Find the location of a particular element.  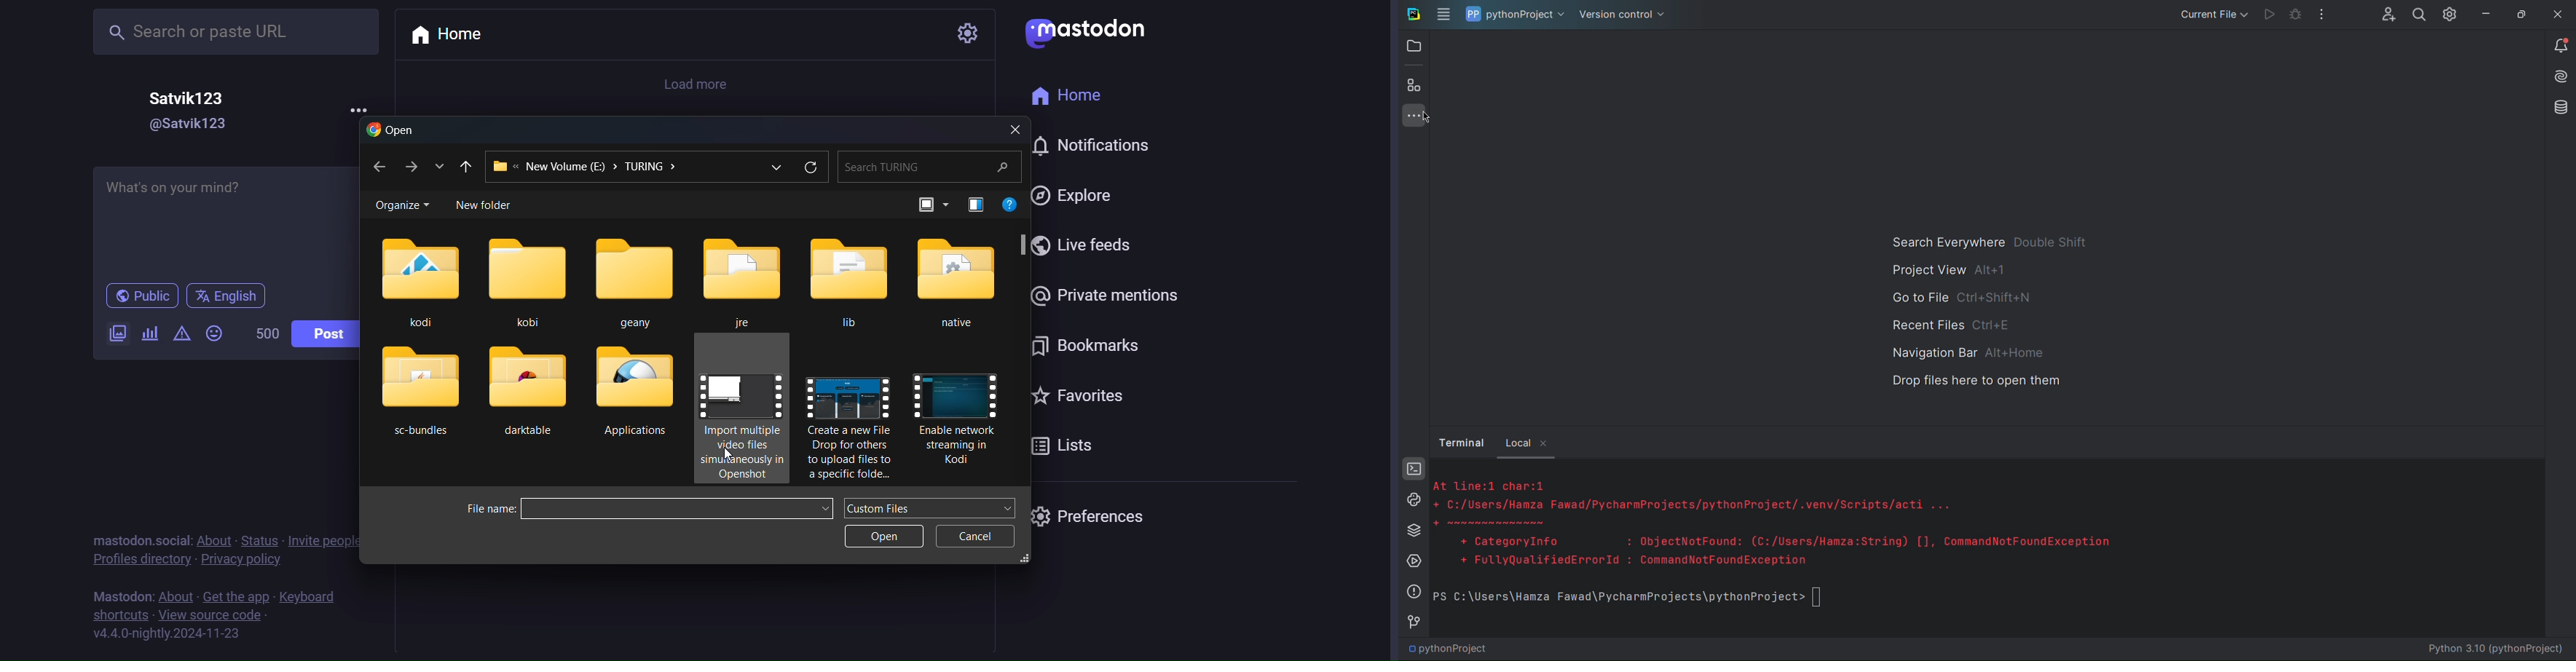

Search Everywhere double shift is located at coordinates (1986, 242).